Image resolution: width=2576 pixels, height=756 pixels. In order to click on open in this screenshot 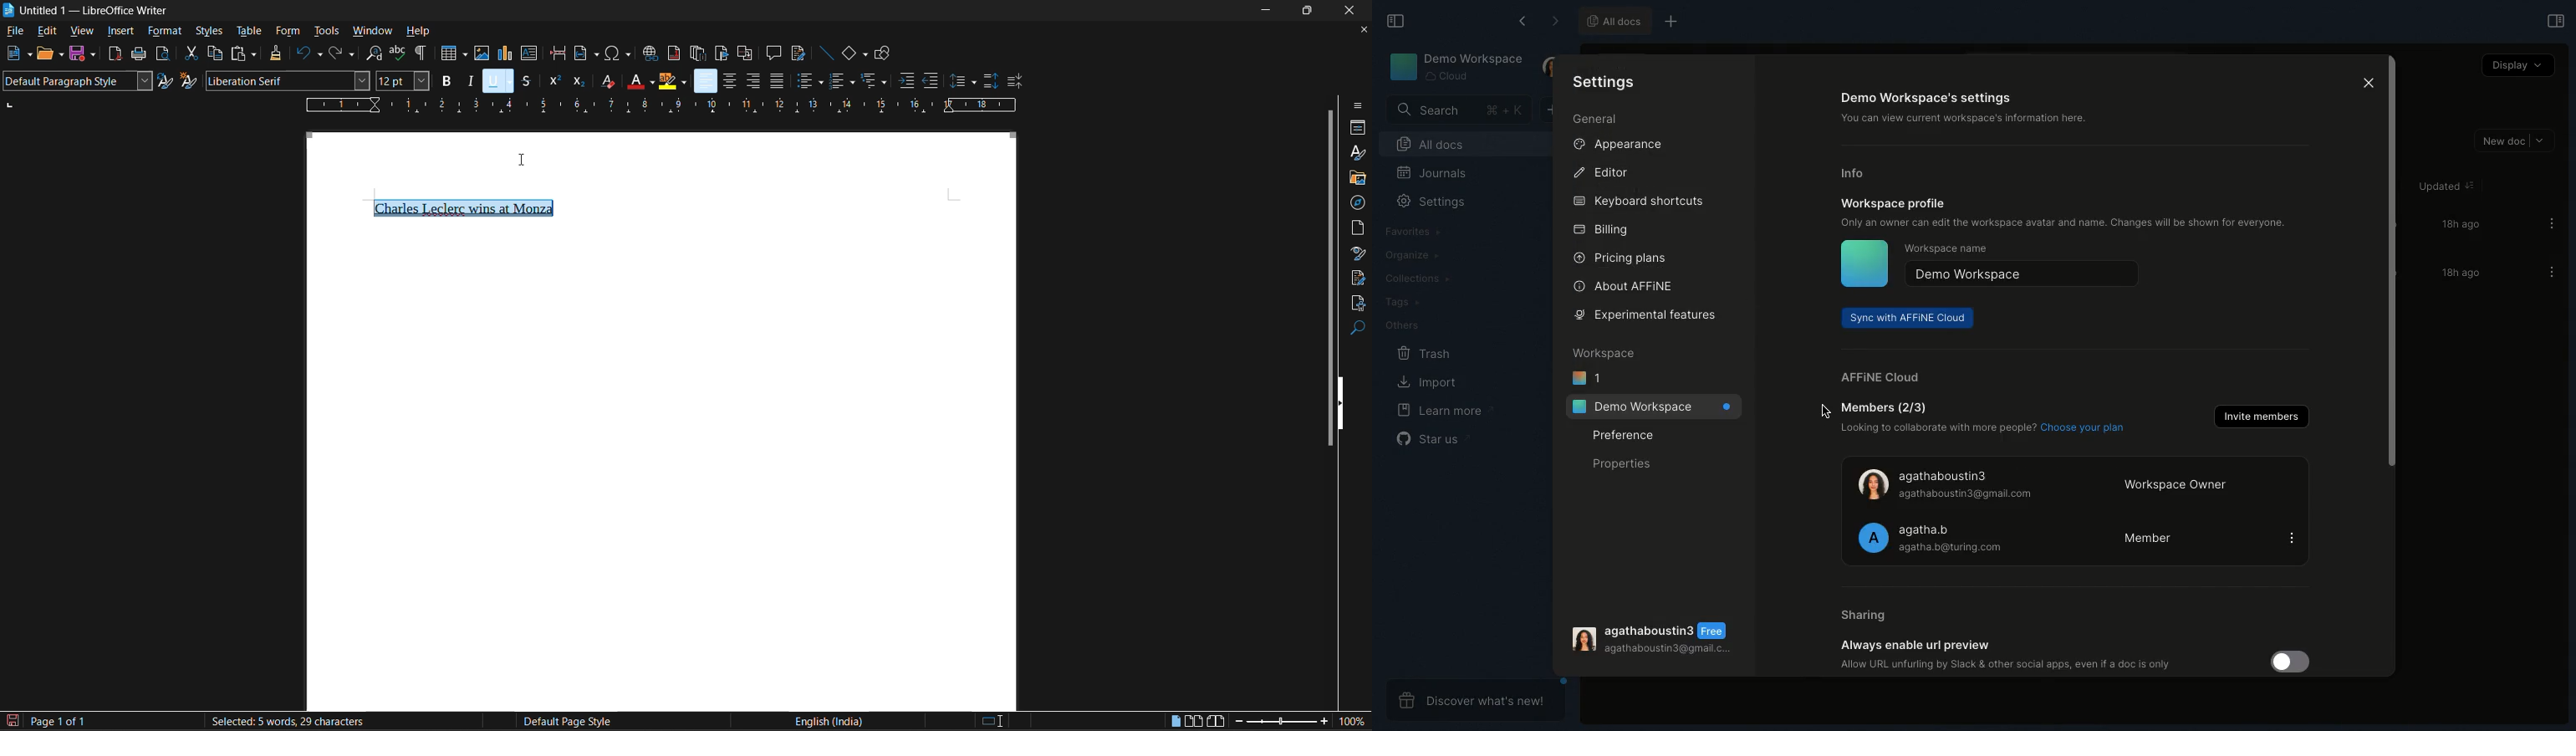, I will do `click(53, 55)`.